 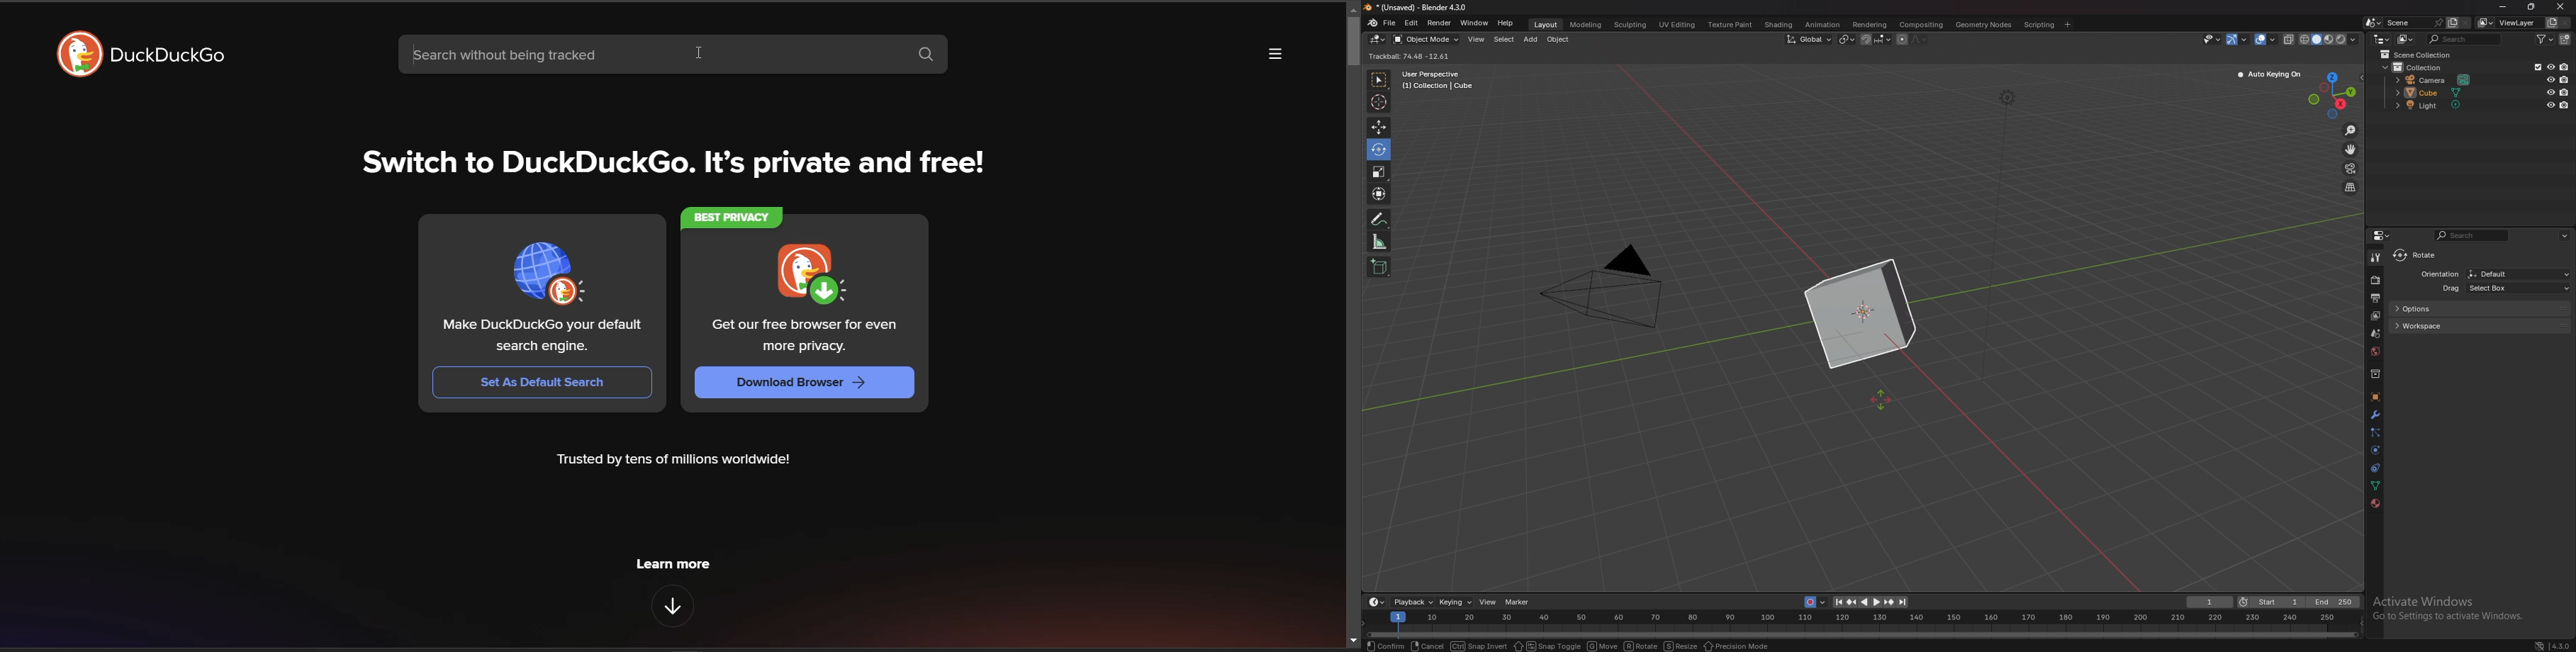 What do you see at coordinates (2466, 23) in the screenshot?
I see `delete scene` at bounding box center [2466, 23].